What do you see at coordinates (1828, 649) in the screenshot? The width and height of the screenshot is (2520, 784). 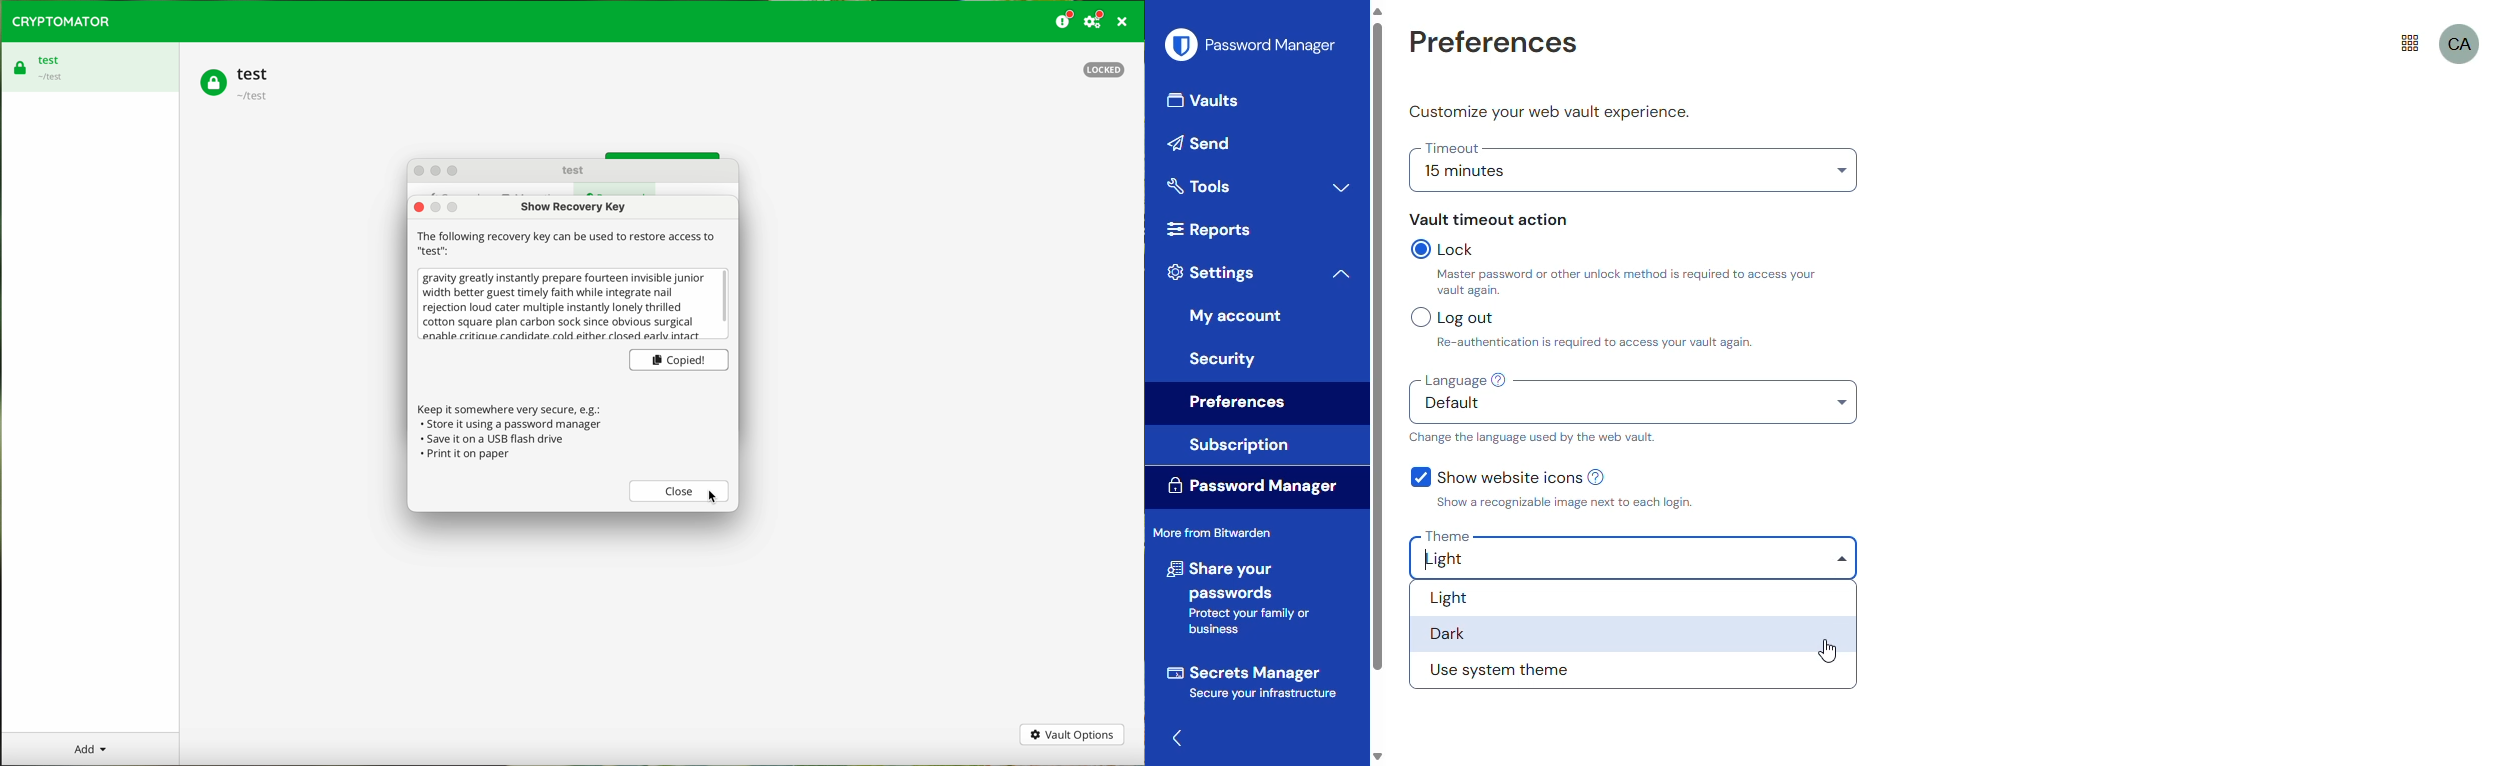 I see `cursor` at bounding box center [1828, 649].